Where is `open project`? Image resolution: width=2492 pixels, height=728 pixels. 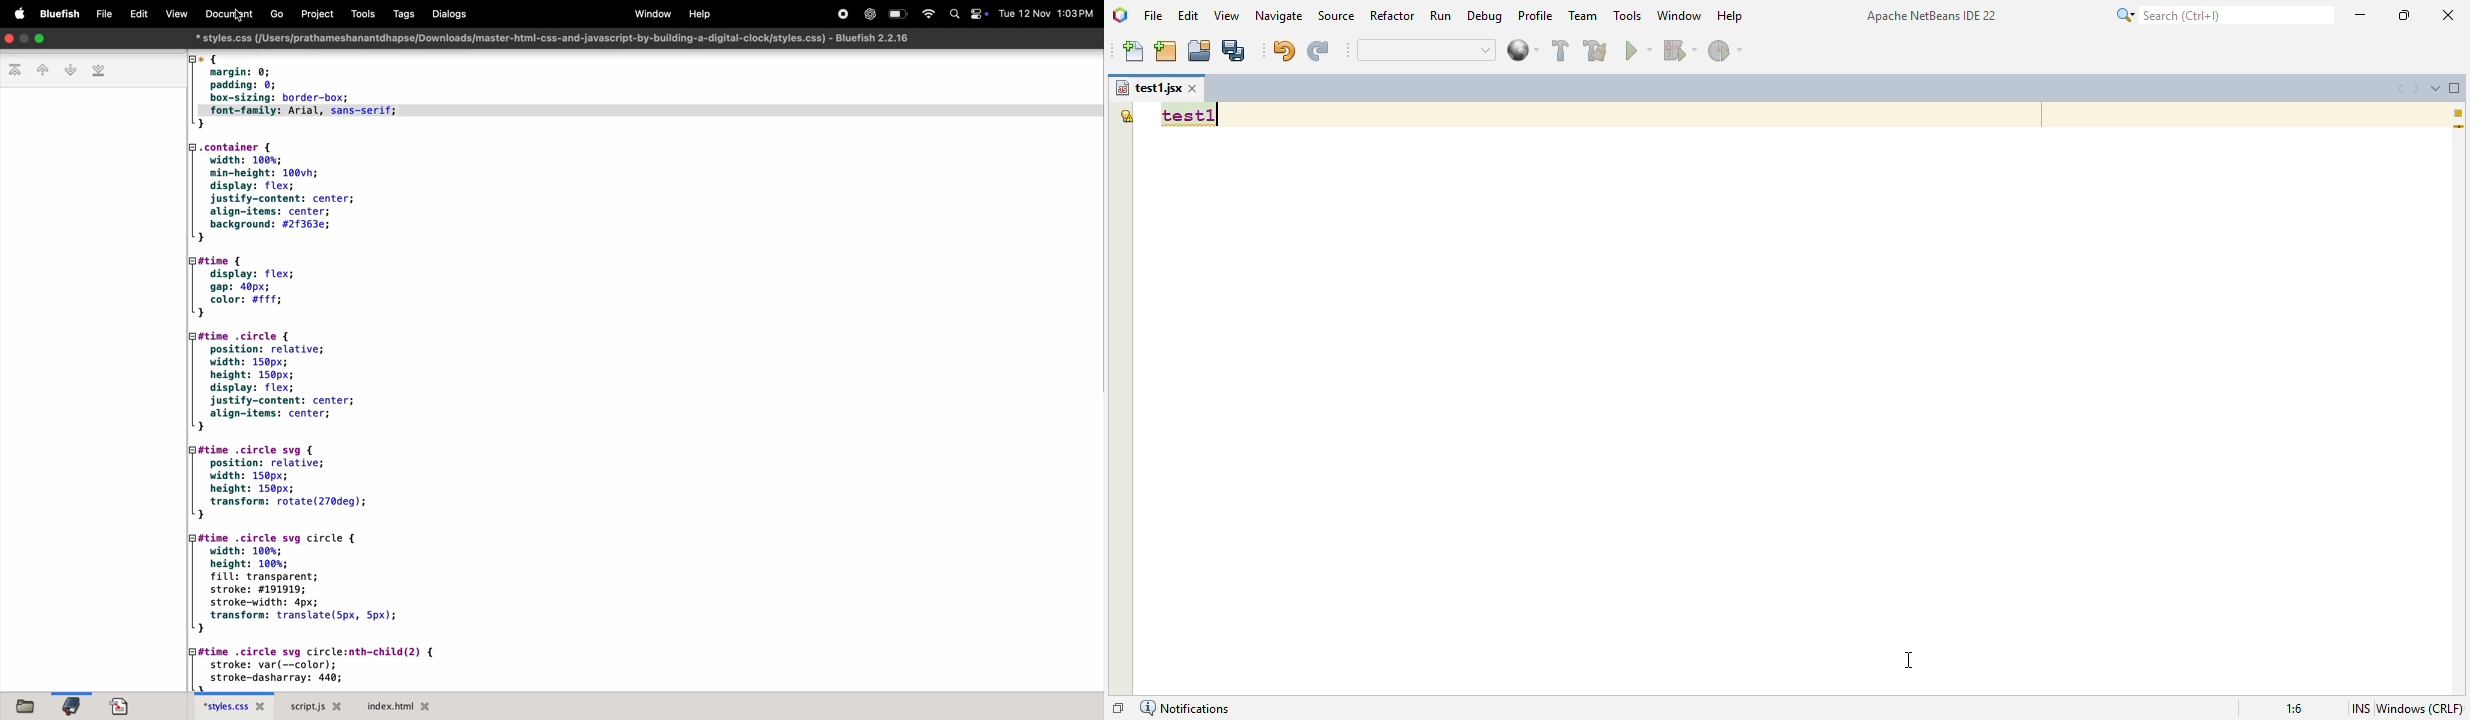
open project is located at coordinates (1200, 51).